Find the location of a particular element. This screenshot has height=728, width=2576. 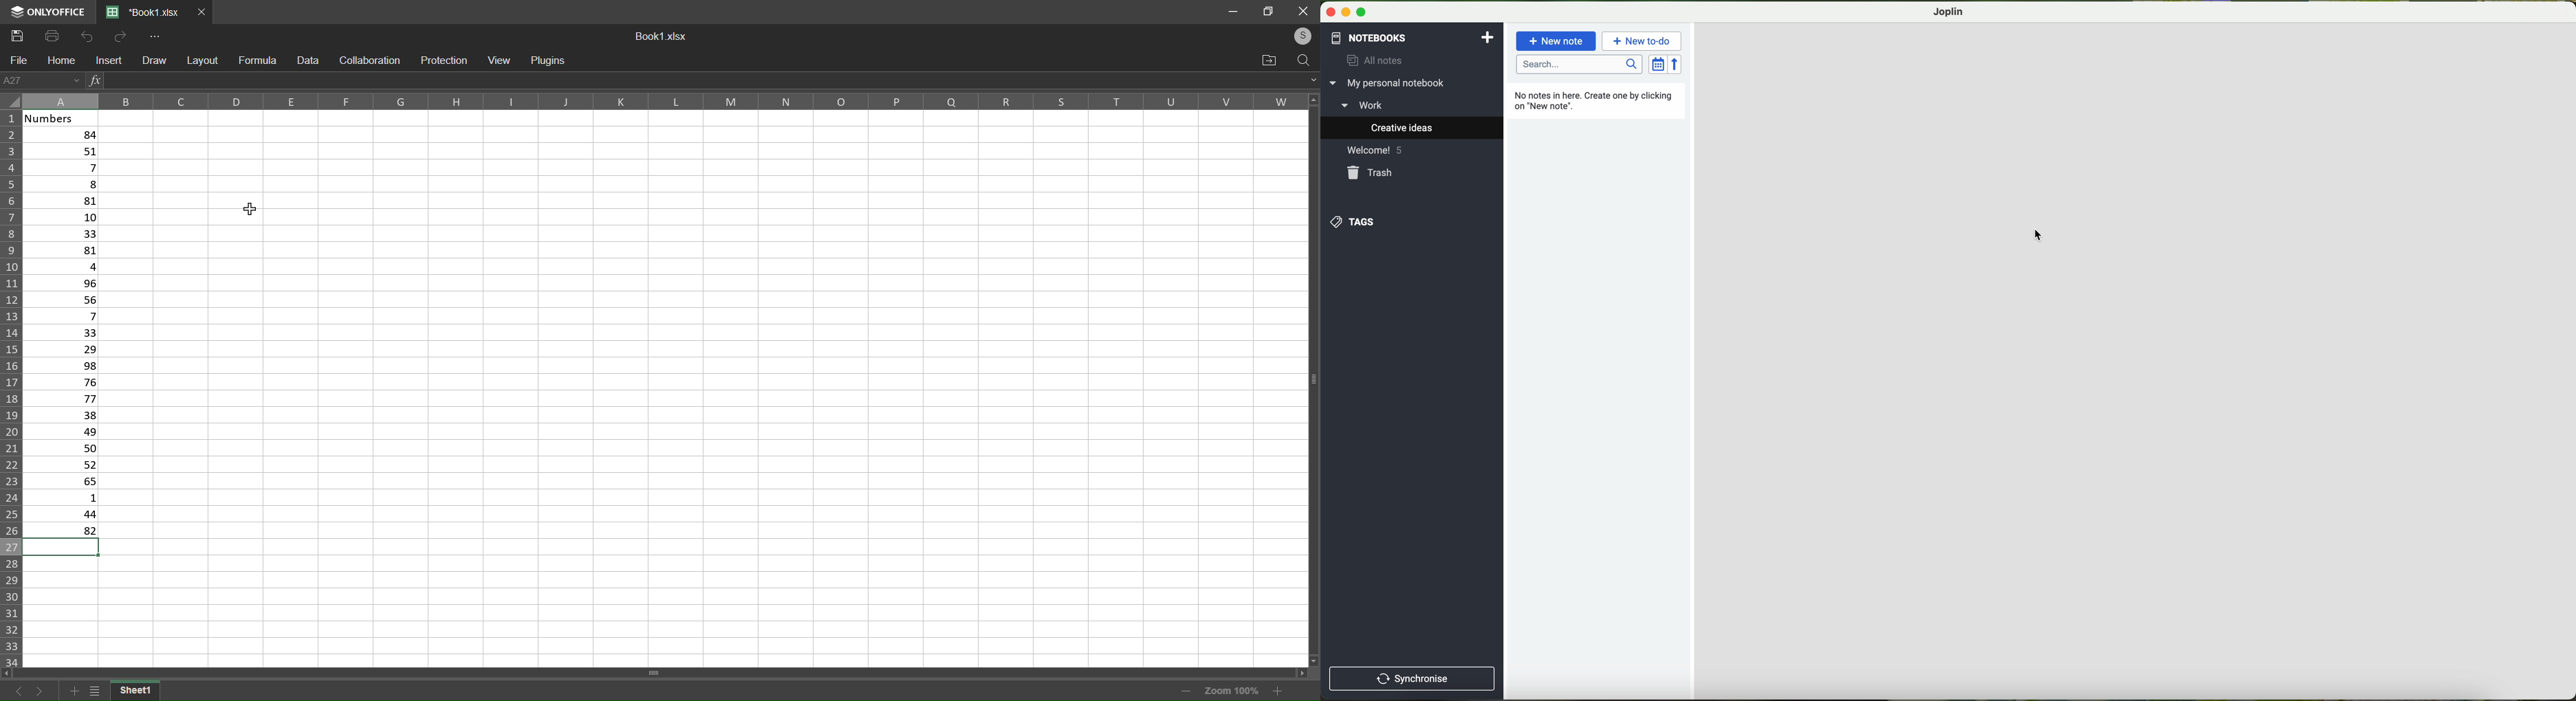

add notebooks is located at coordinates (1486, 37).